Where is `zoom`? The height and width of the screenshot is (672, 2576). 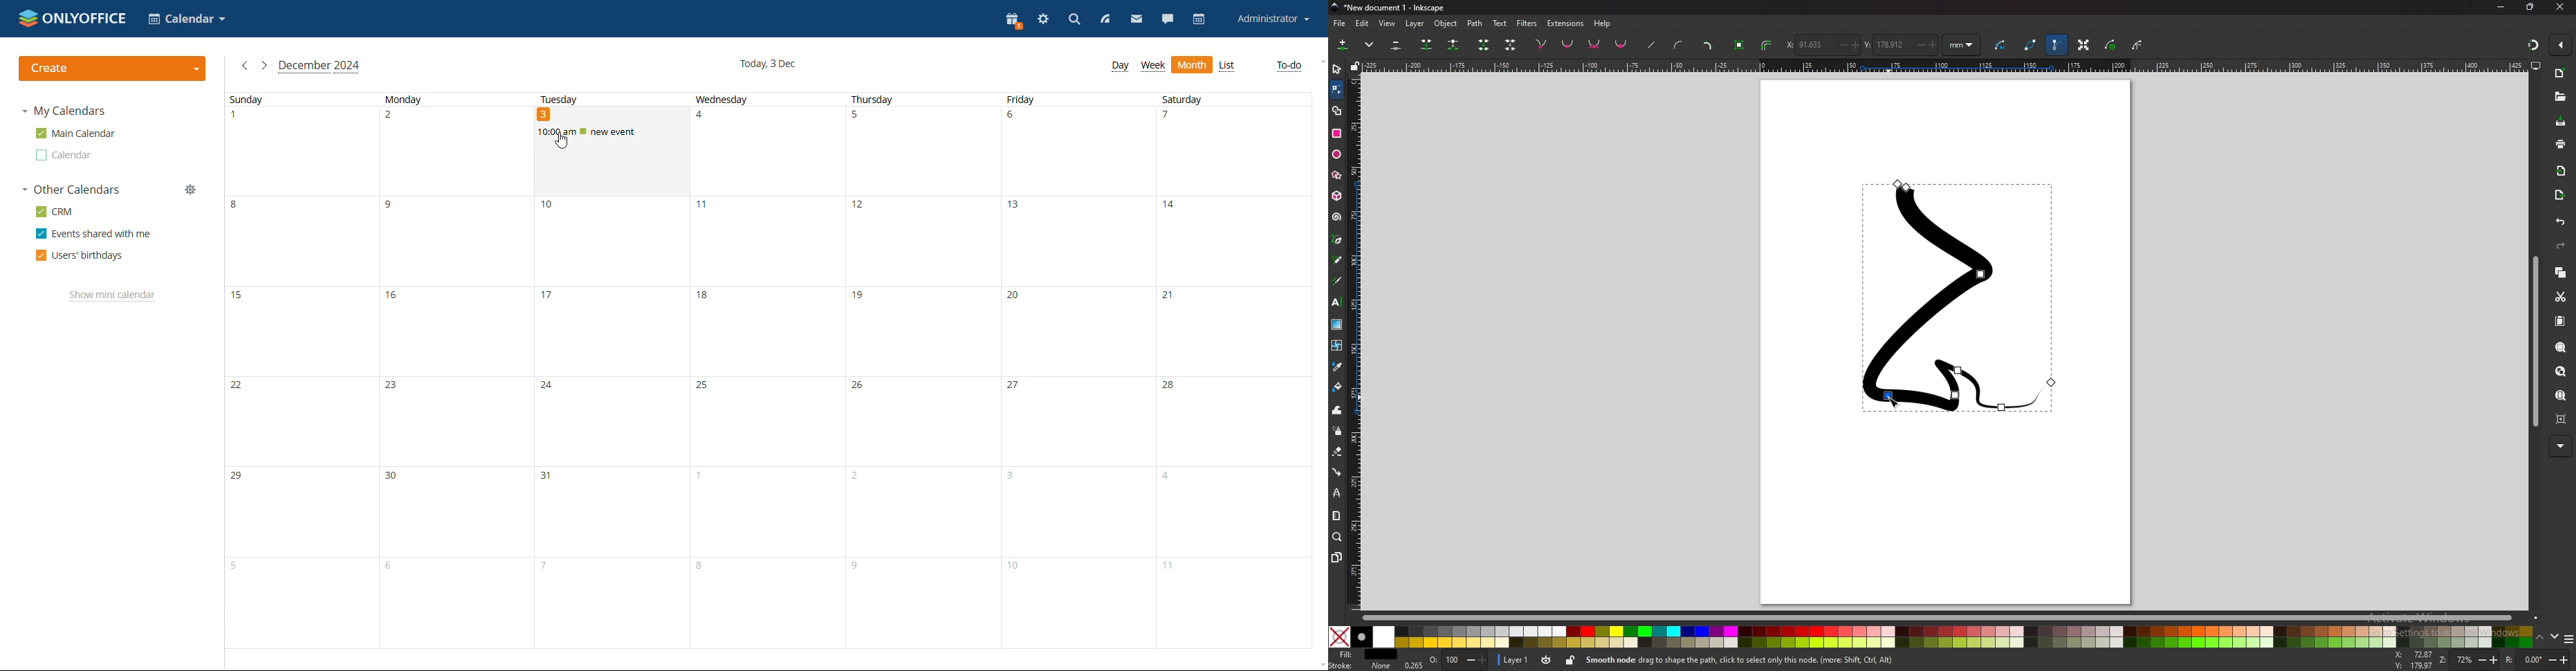 zoom is located at coordinates (2469, 660).